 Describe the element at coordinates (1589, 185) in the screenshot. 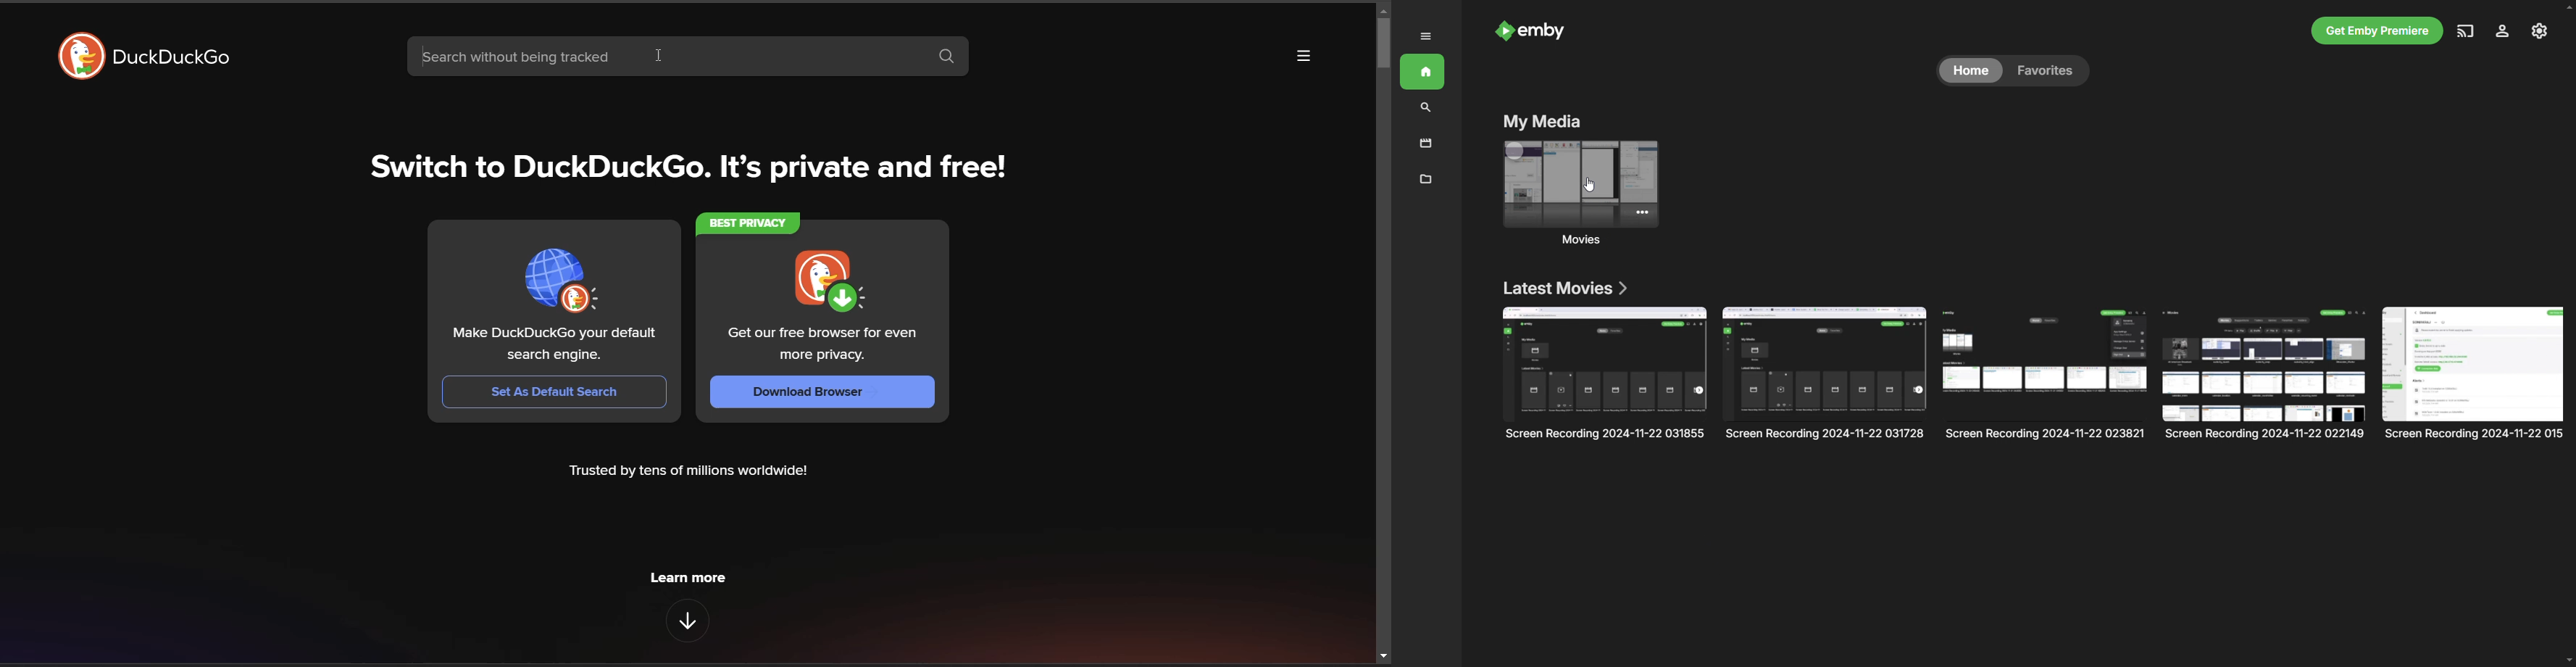

I see `cursor` at that location.